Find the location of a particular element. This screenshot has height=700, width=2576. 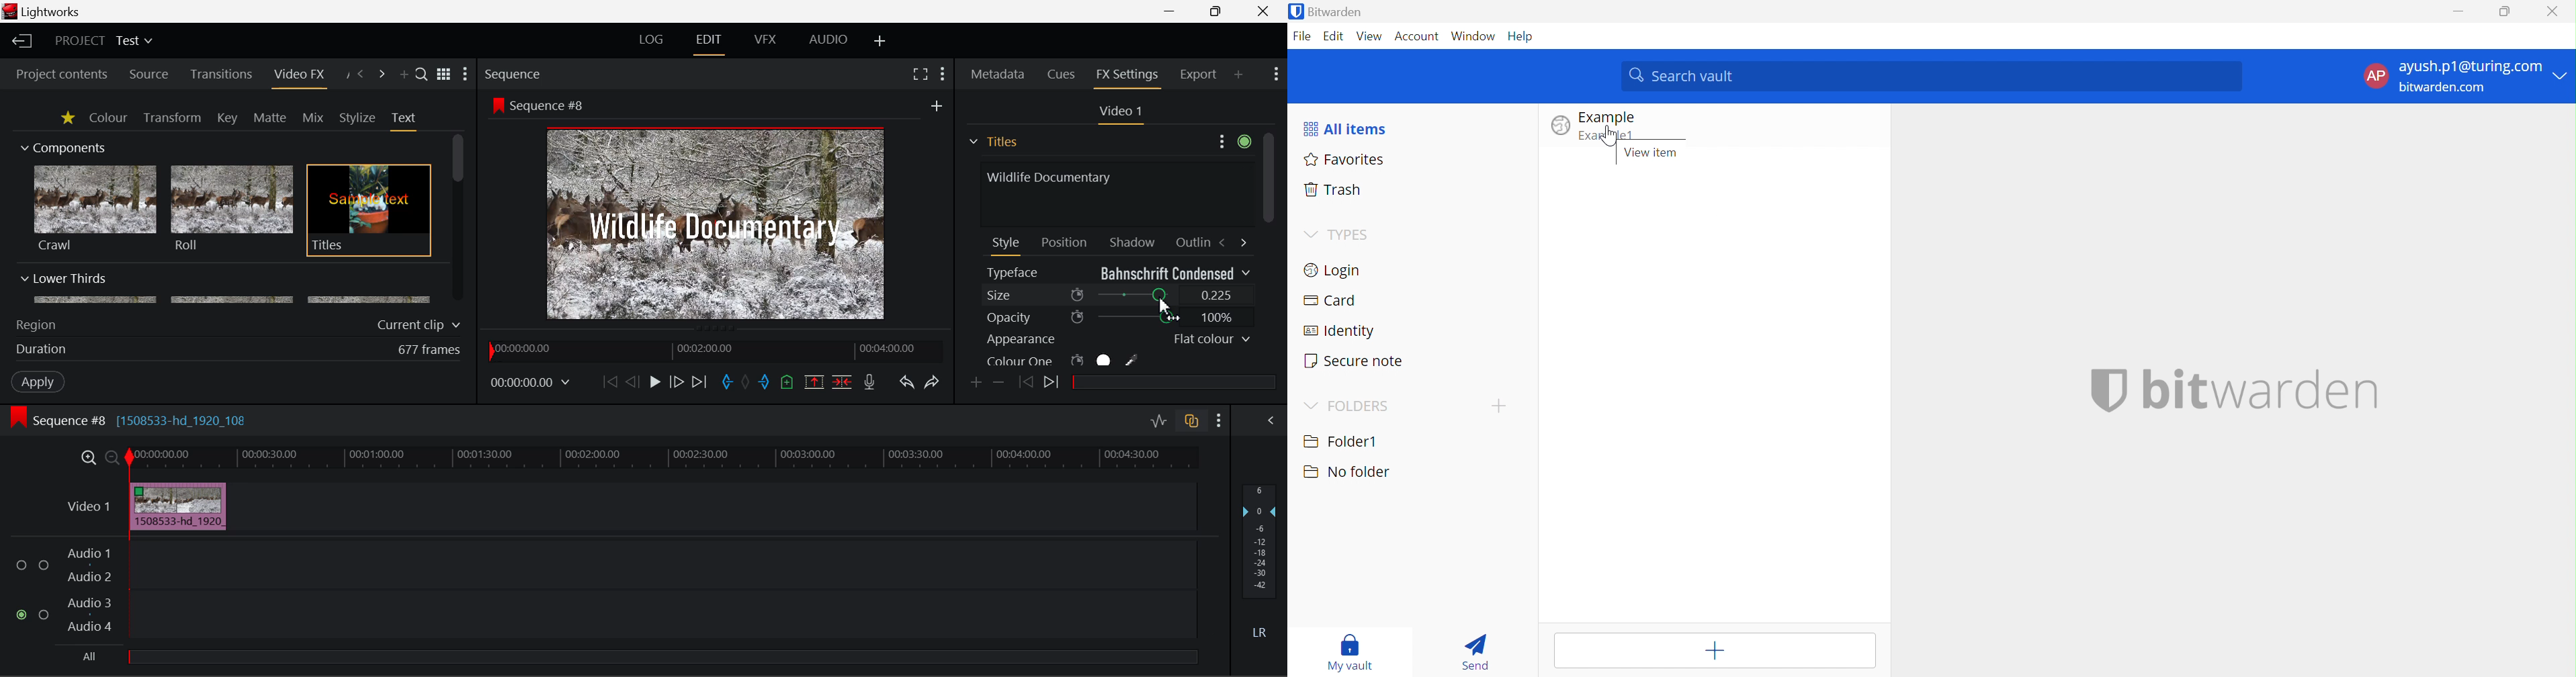

Opacity is located at coordinates (1118, 317).